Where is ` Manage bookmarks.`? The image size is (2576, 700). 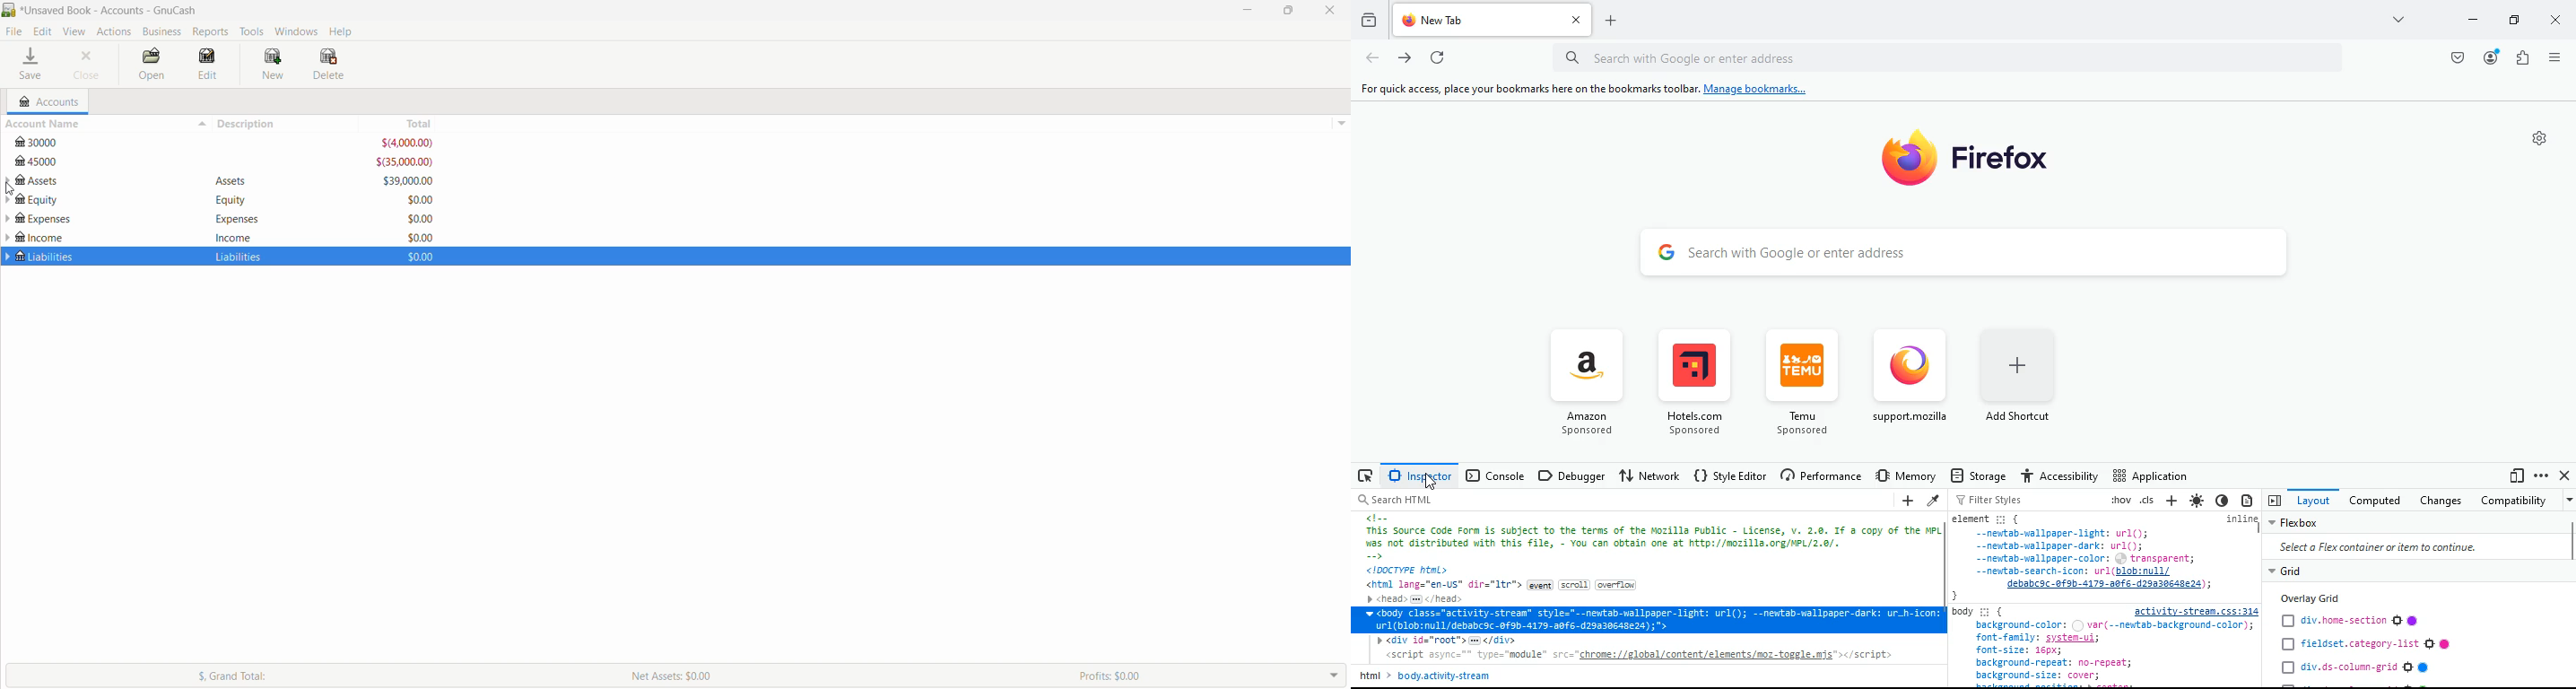
 Manage bookmarks. is located at coordinates (1755, 90).